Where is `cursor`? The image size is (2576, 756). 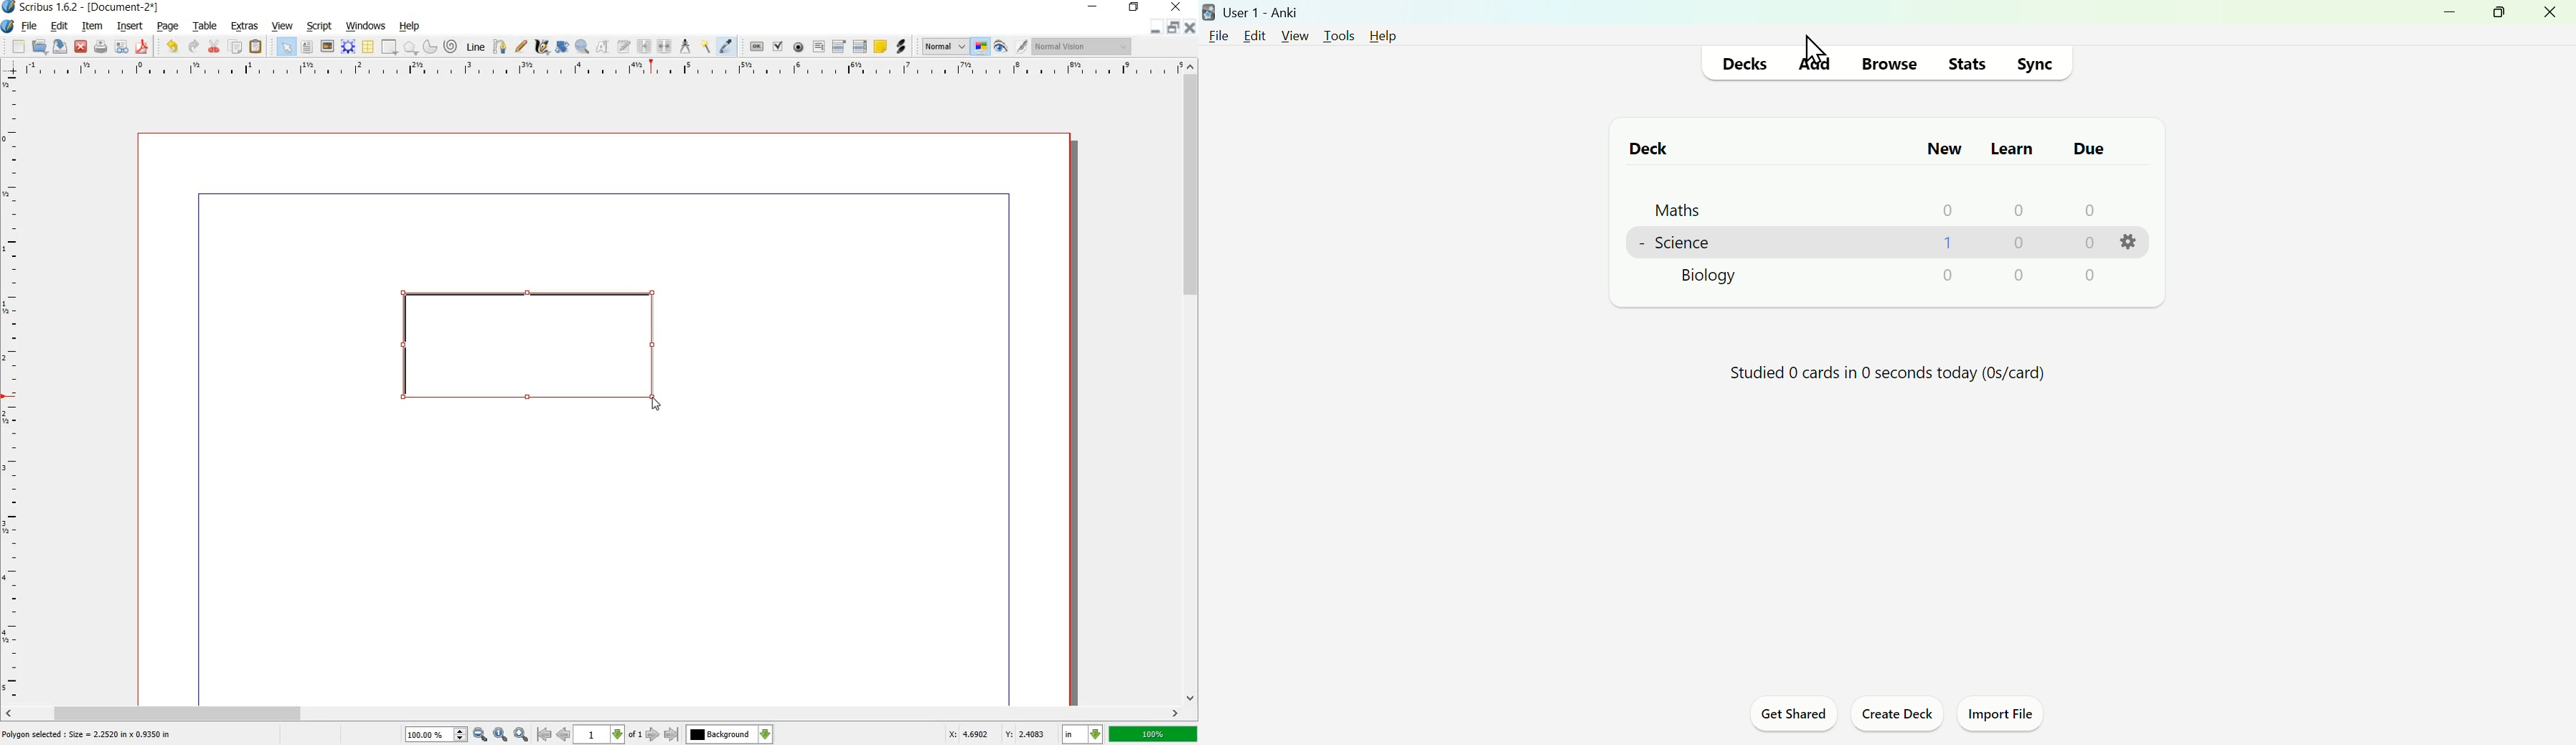
cursor is located at coordinates (1823, 50).